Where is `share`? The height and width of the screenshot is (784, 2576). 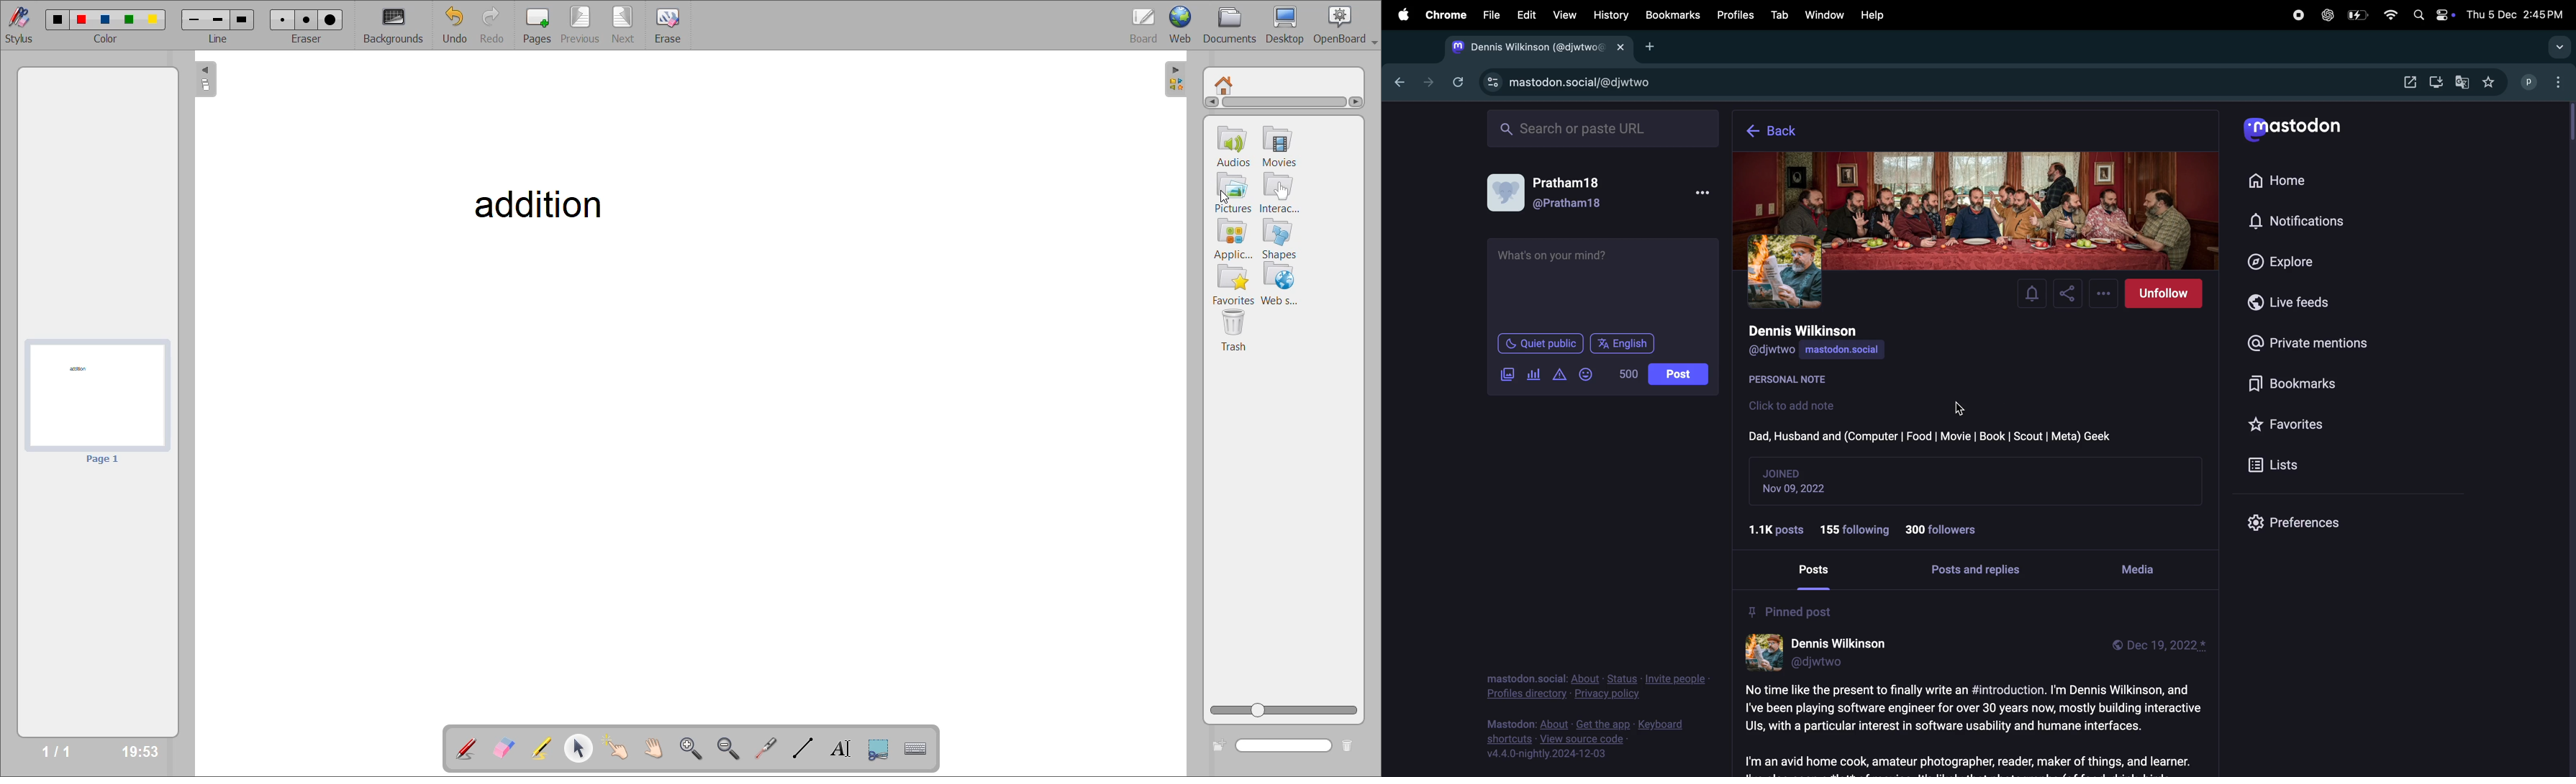 share is located at coordinates (2068, 293).